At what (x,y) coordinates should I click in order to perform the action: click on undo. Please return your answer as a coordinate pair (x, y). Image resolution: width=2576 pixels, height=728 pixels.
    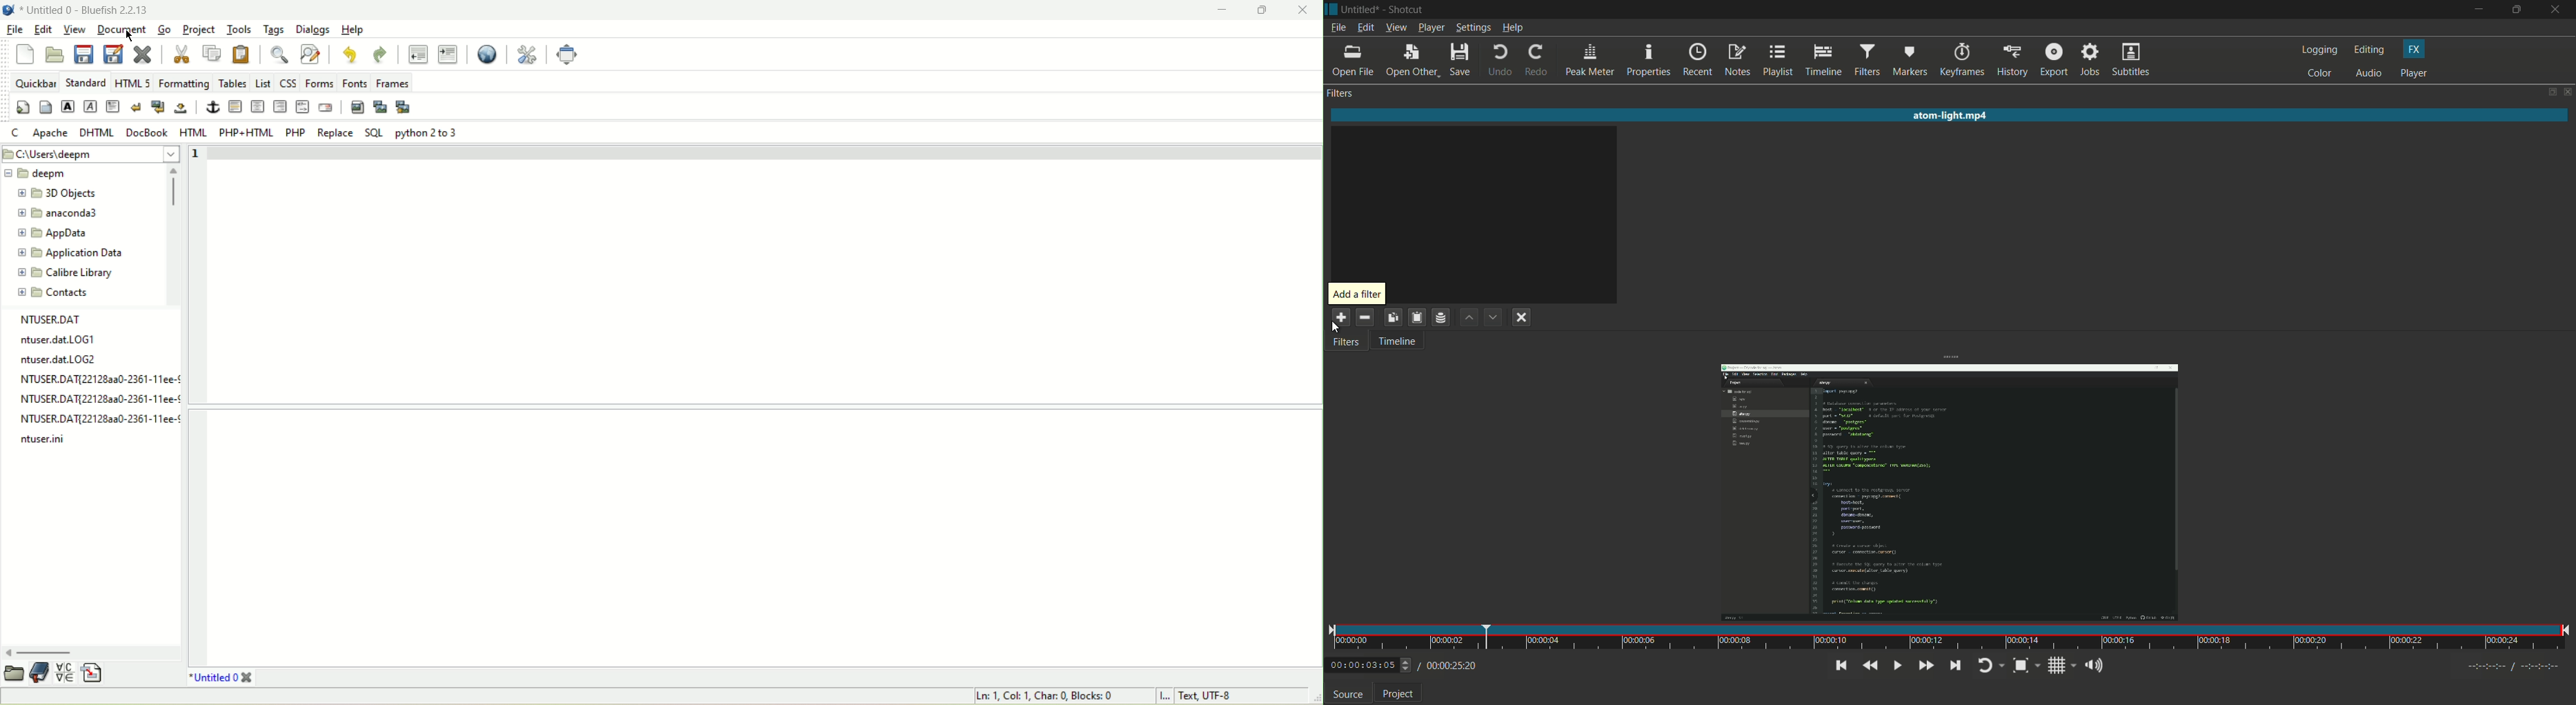
    Looking at the image, I should click on (1500, 61).